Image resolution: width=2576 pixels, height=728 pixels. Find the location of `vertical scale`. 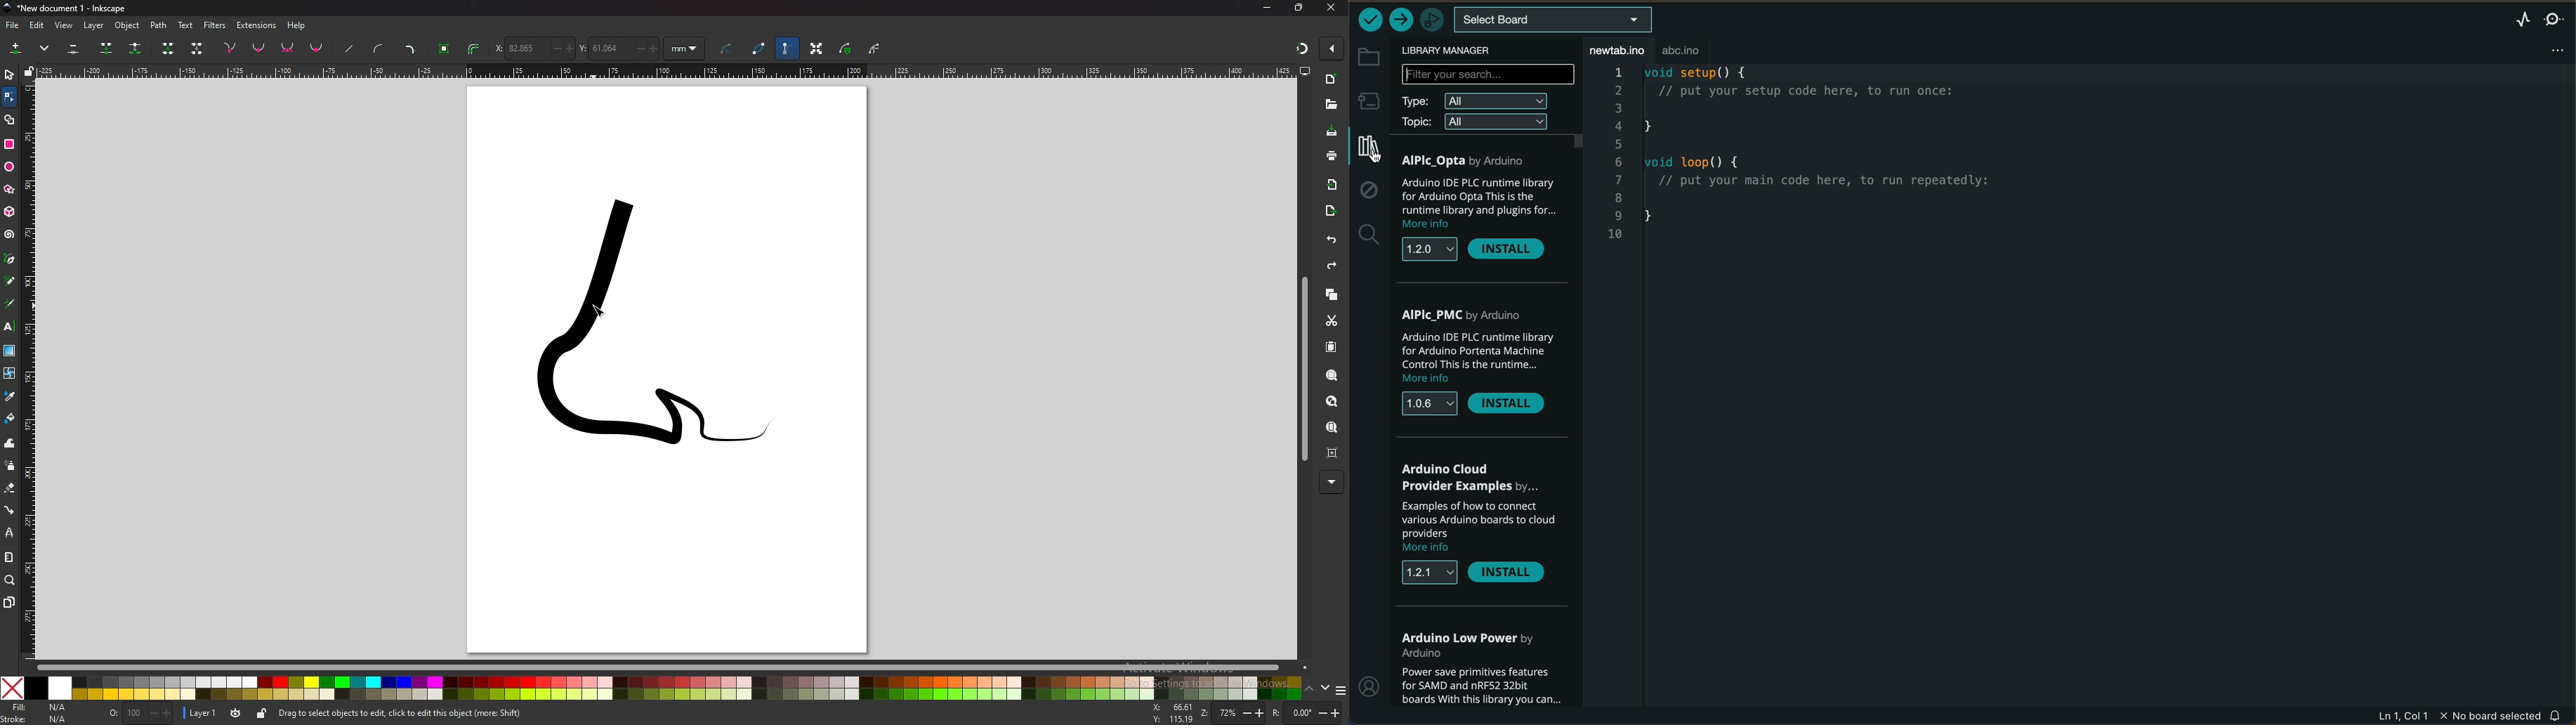

vertical scale is located at coordinates (28, 369).